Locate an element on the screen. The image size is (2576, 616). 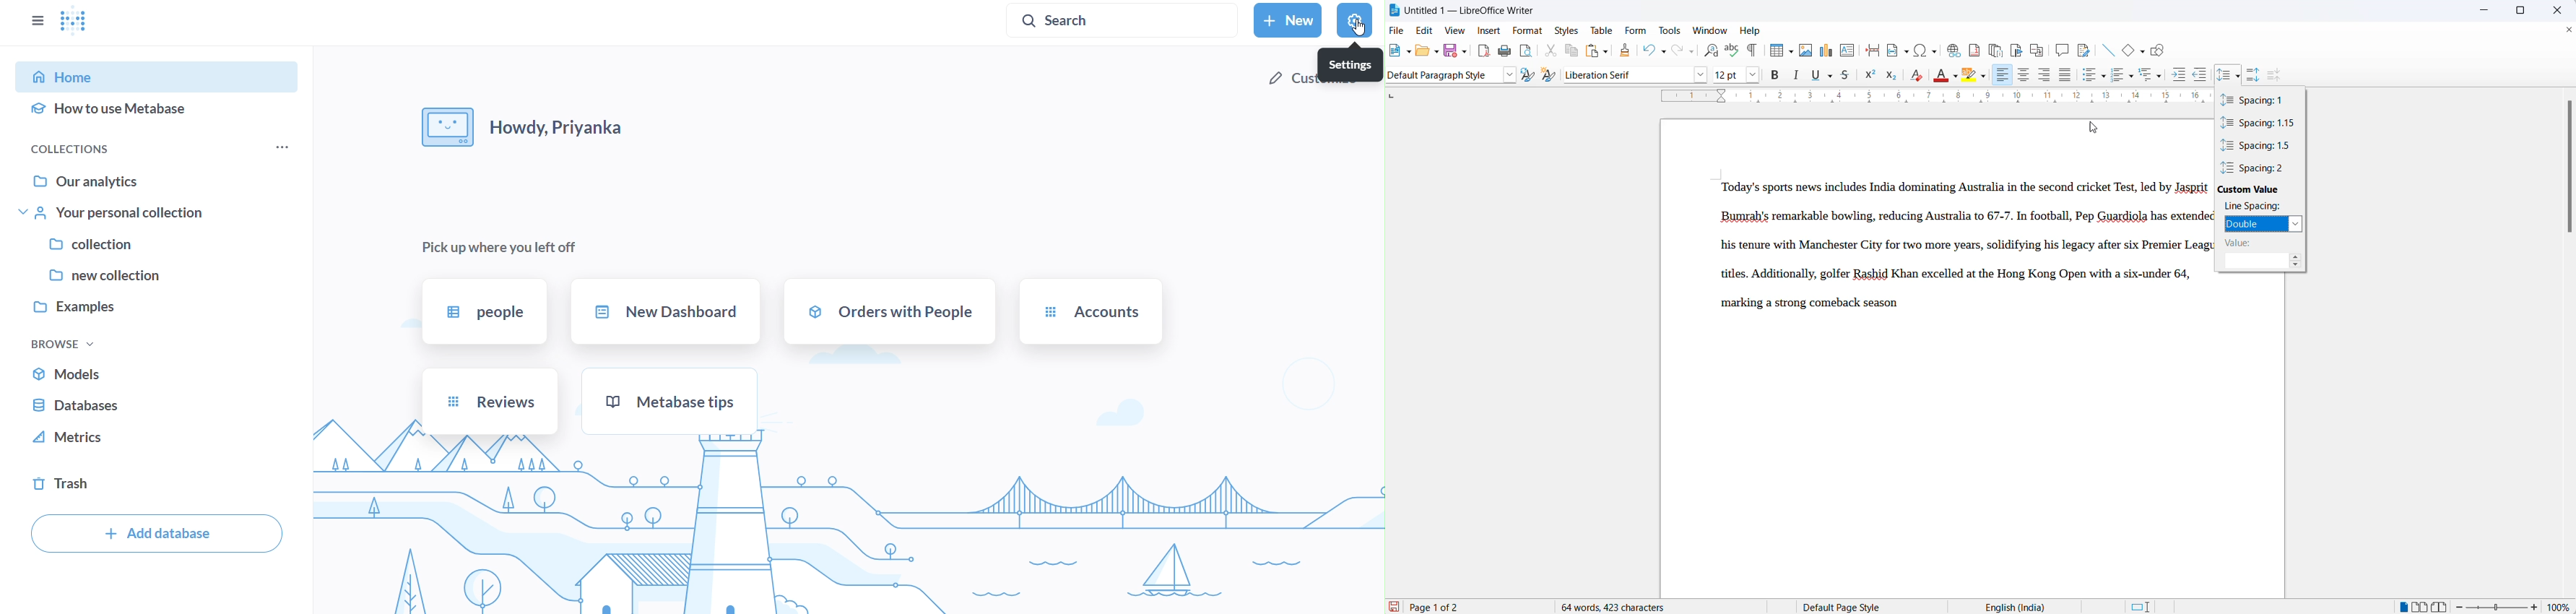
save is located at coordinates (1448, 51).